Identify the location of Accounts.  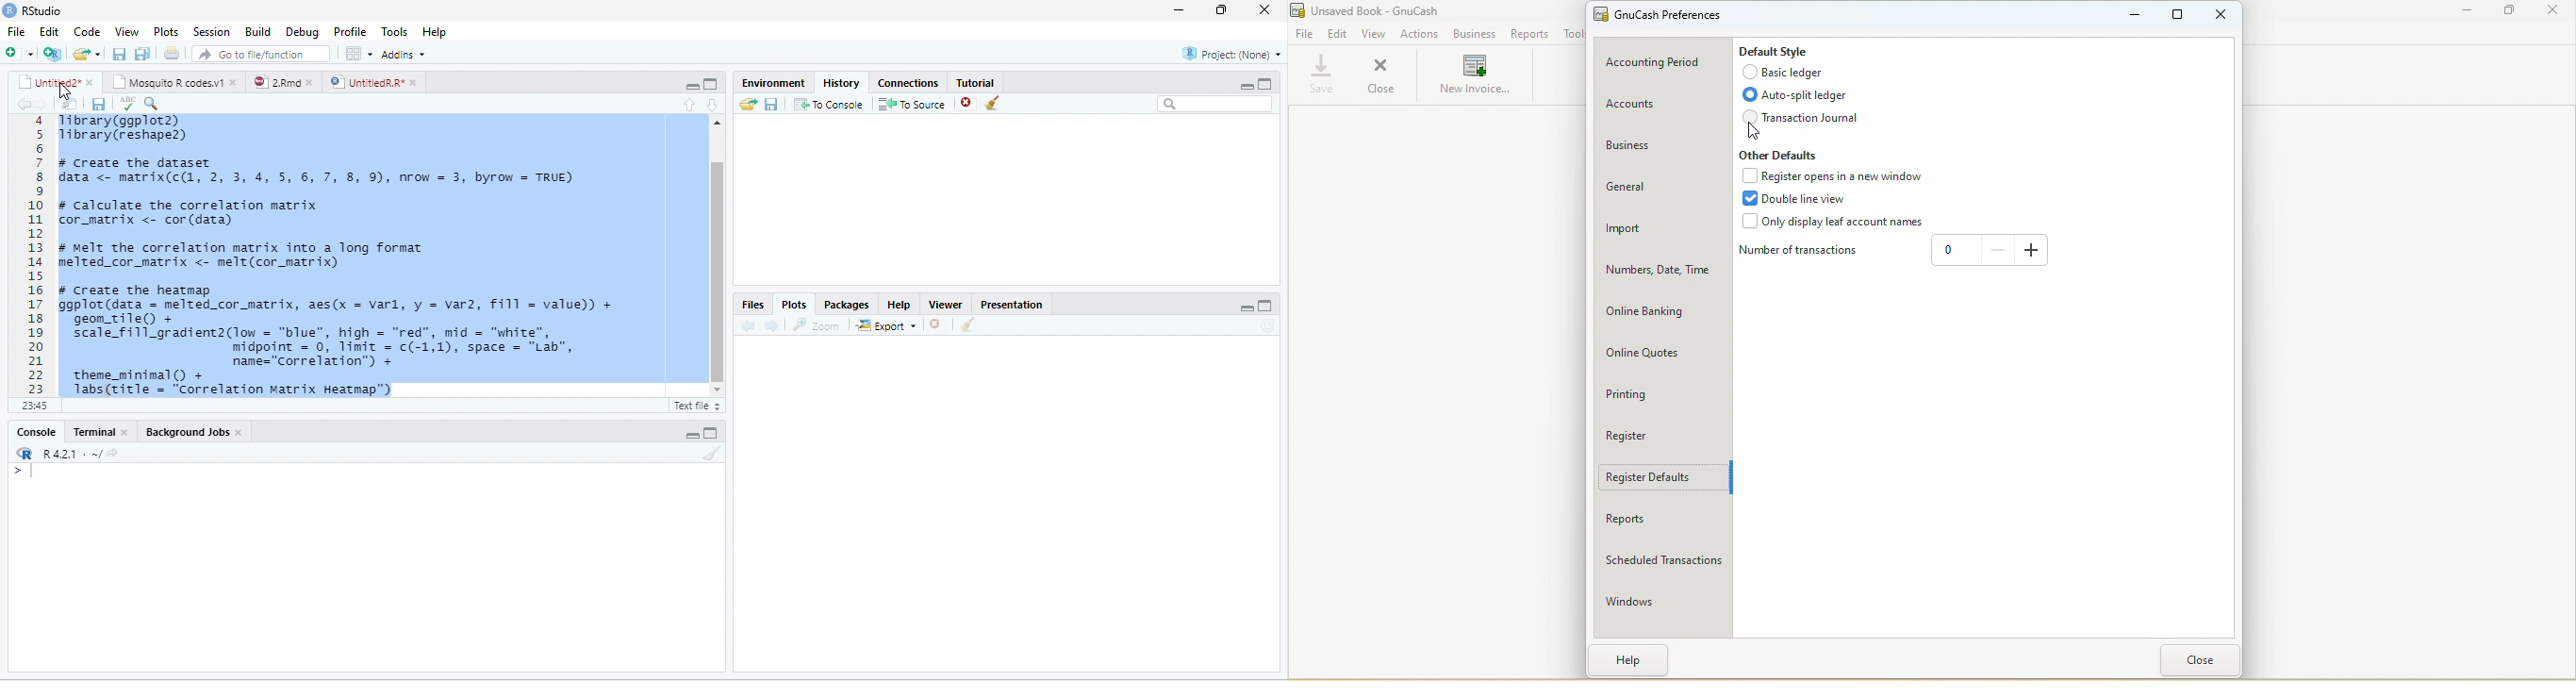
(1664, 105).